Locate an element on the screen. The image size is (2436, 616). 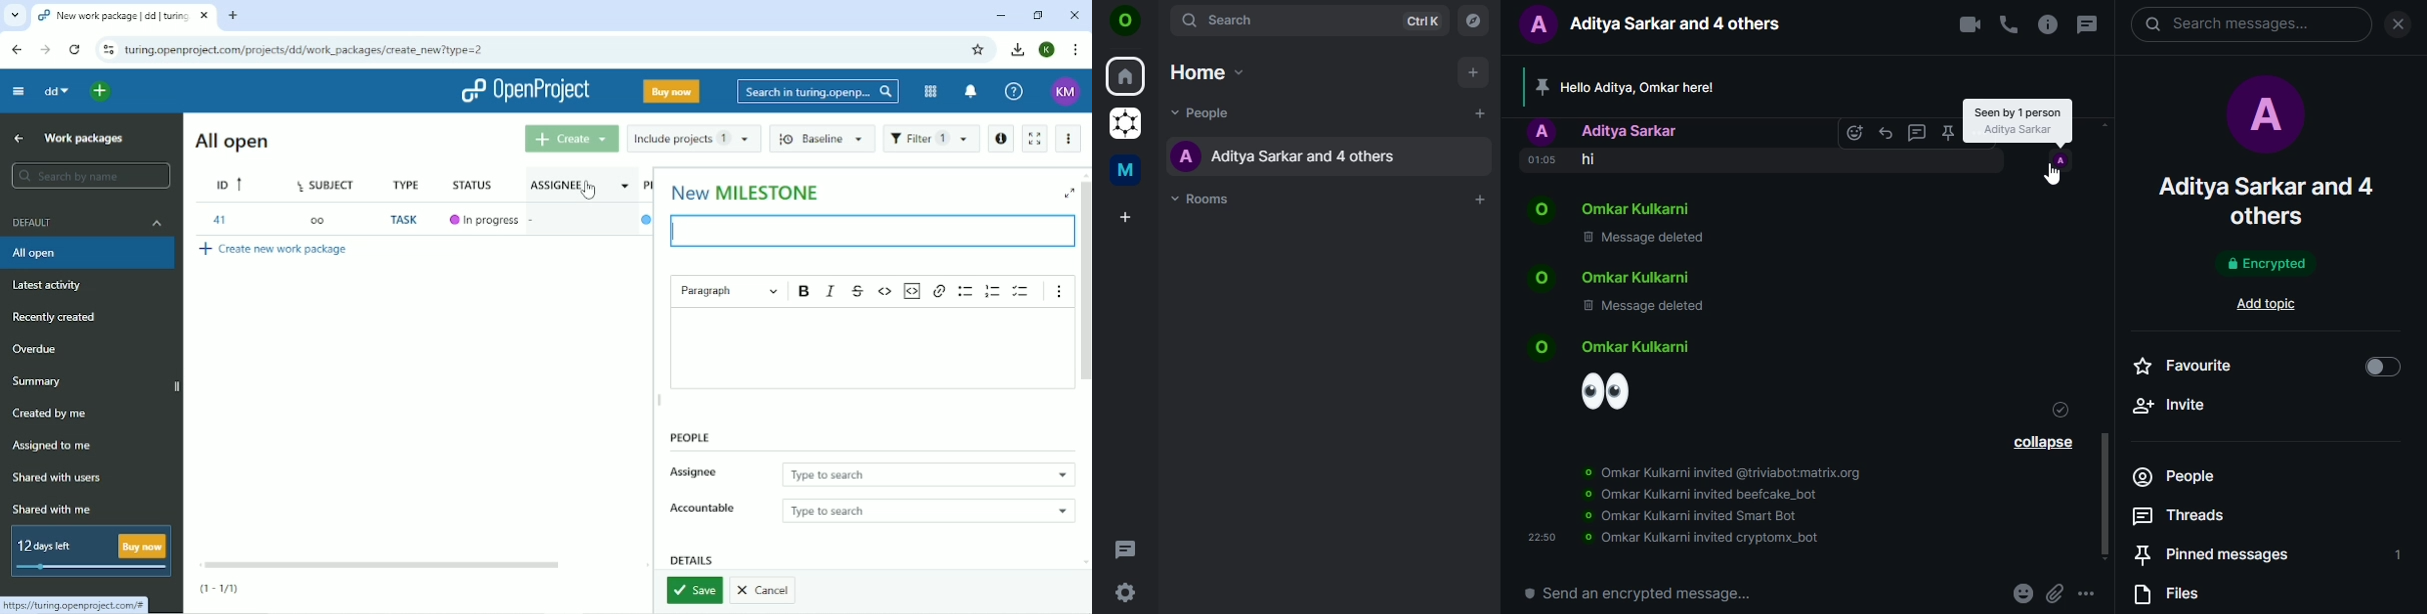
options is located at coordinates (2088, 593).